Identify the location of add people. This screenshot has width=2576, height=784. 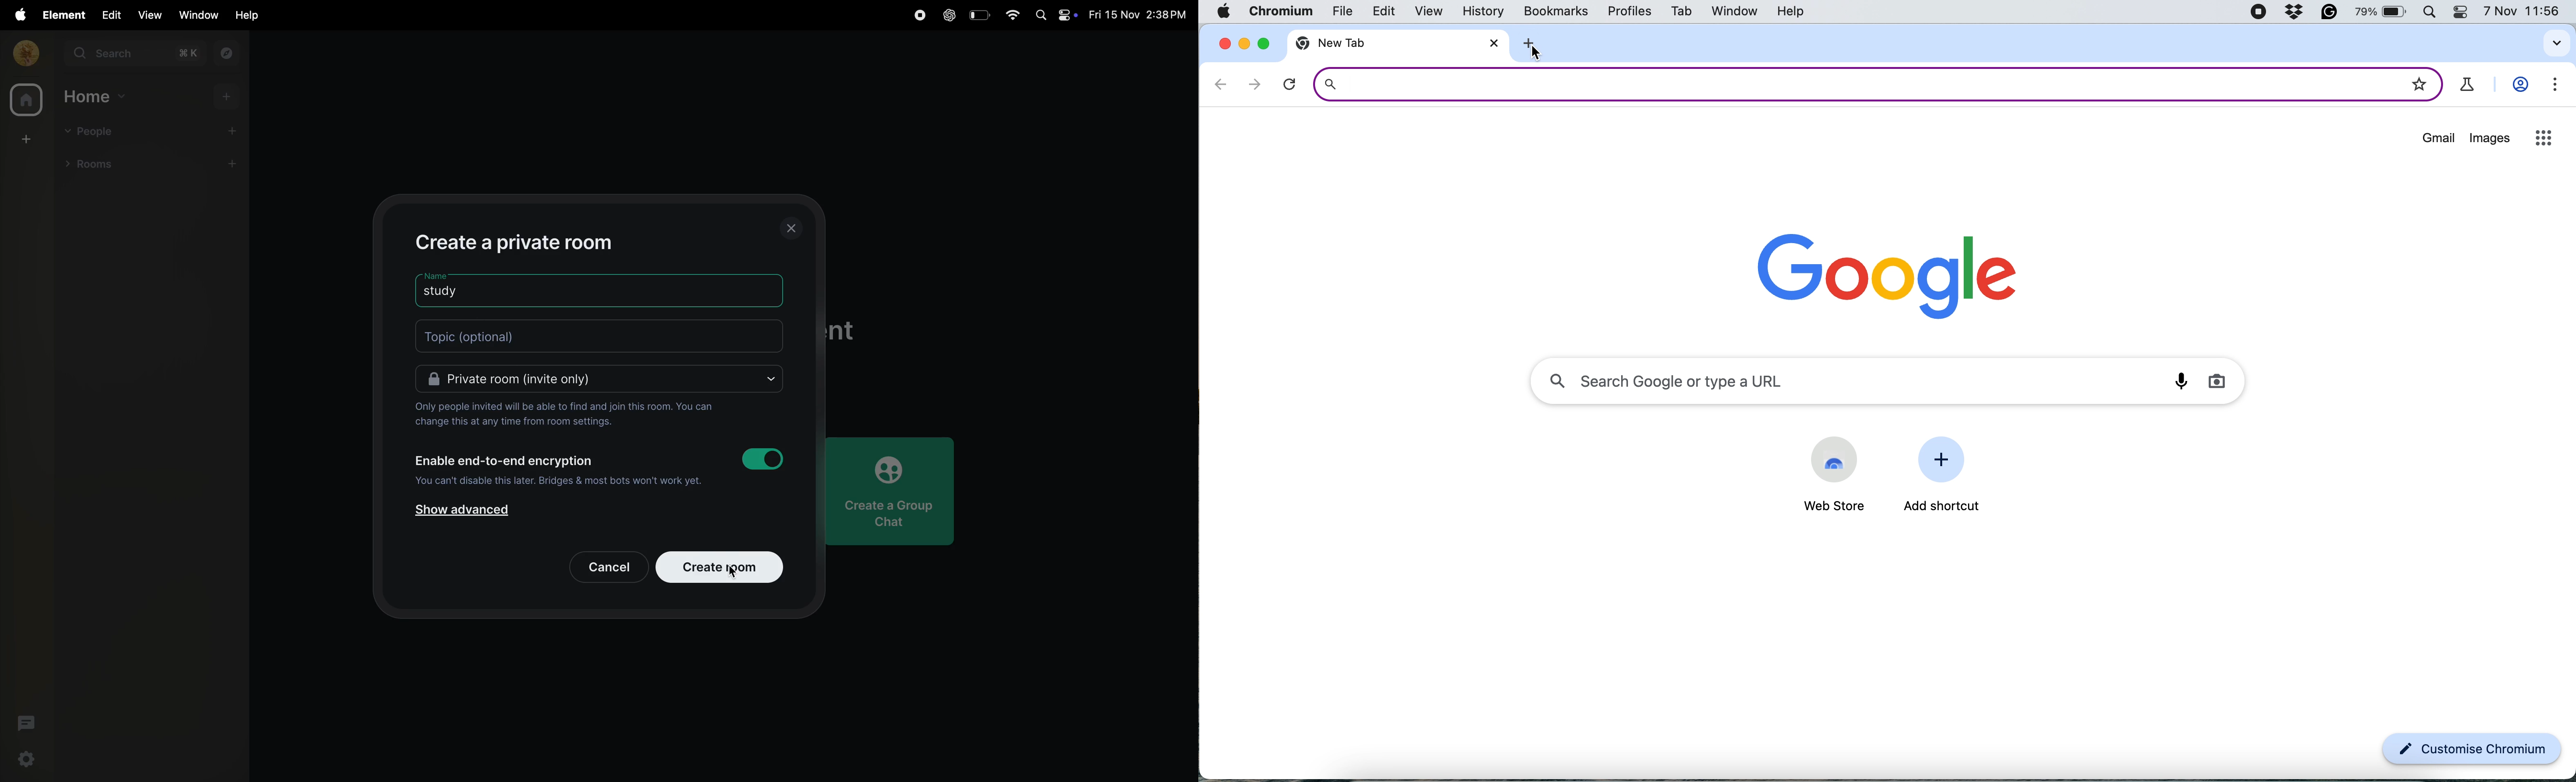
(226, 130).